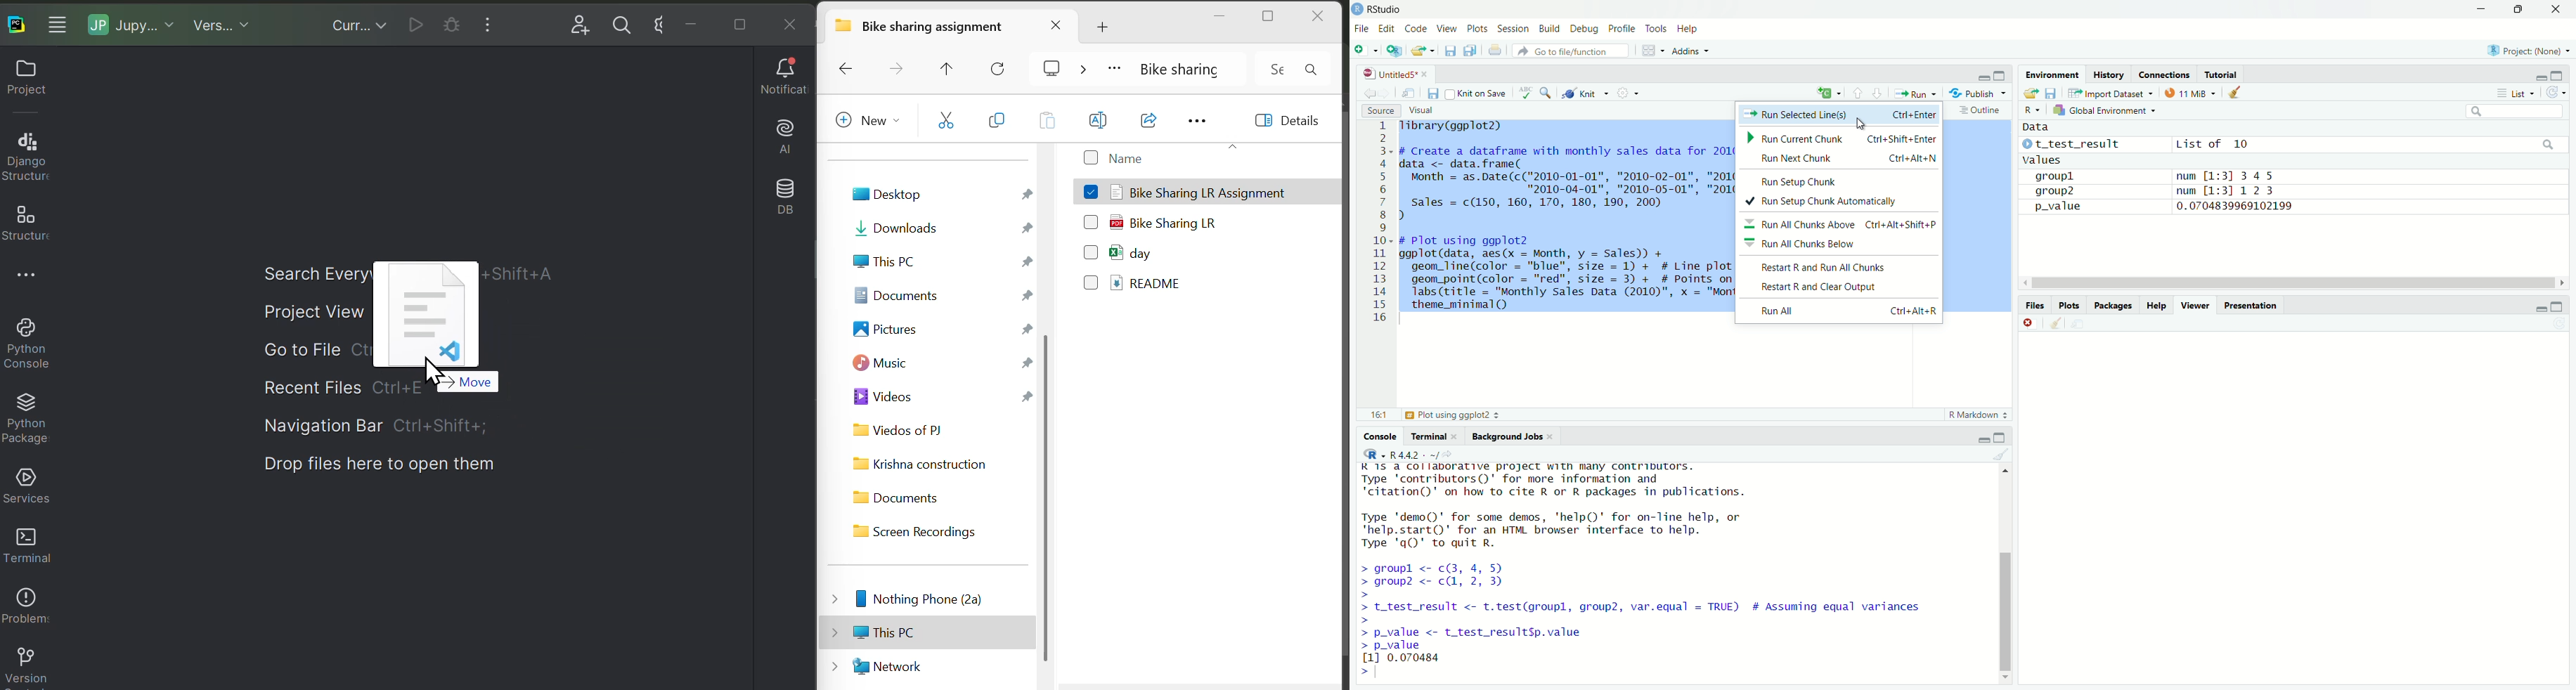 Image resolution: width=2576 pixels, height=700 pixels. What do you see at coordinates (2003, 572) in the screenshot?
I see `scroll bar` at bounding box center [2003, 572].